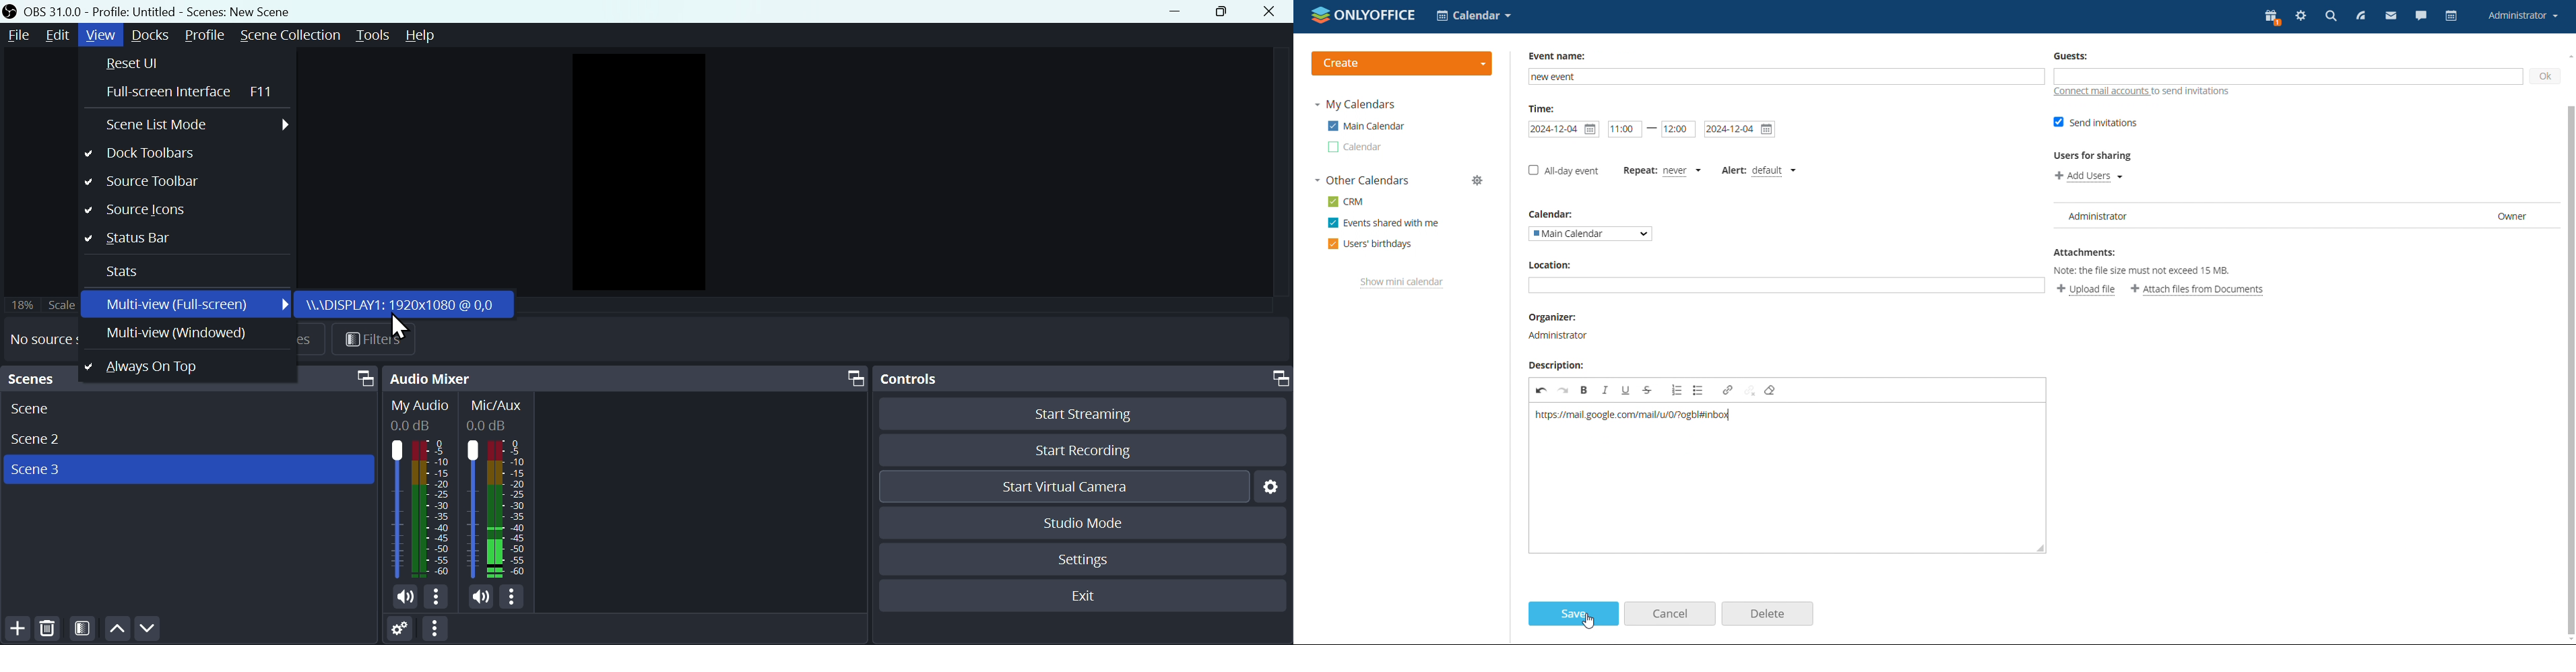 The width and height of the screenshot is (2576, 672). I want to click on Docks, so click(154, 36).